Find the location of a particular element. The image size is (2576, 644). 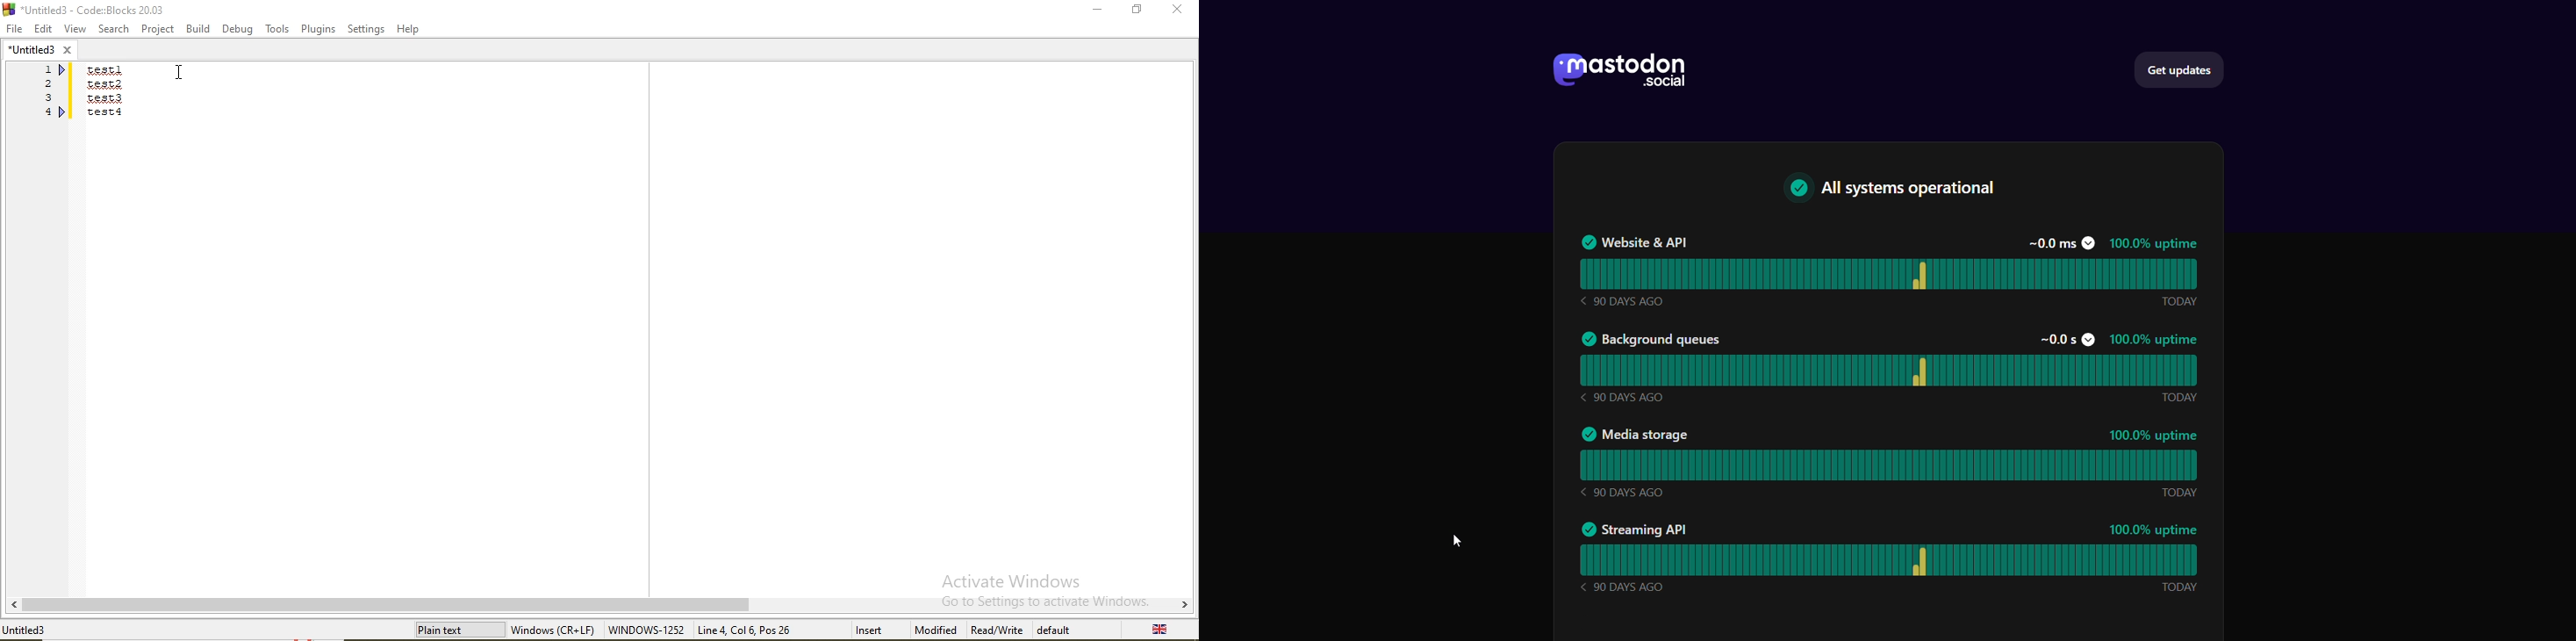

website and API status is located at coordinates (1891, 271).